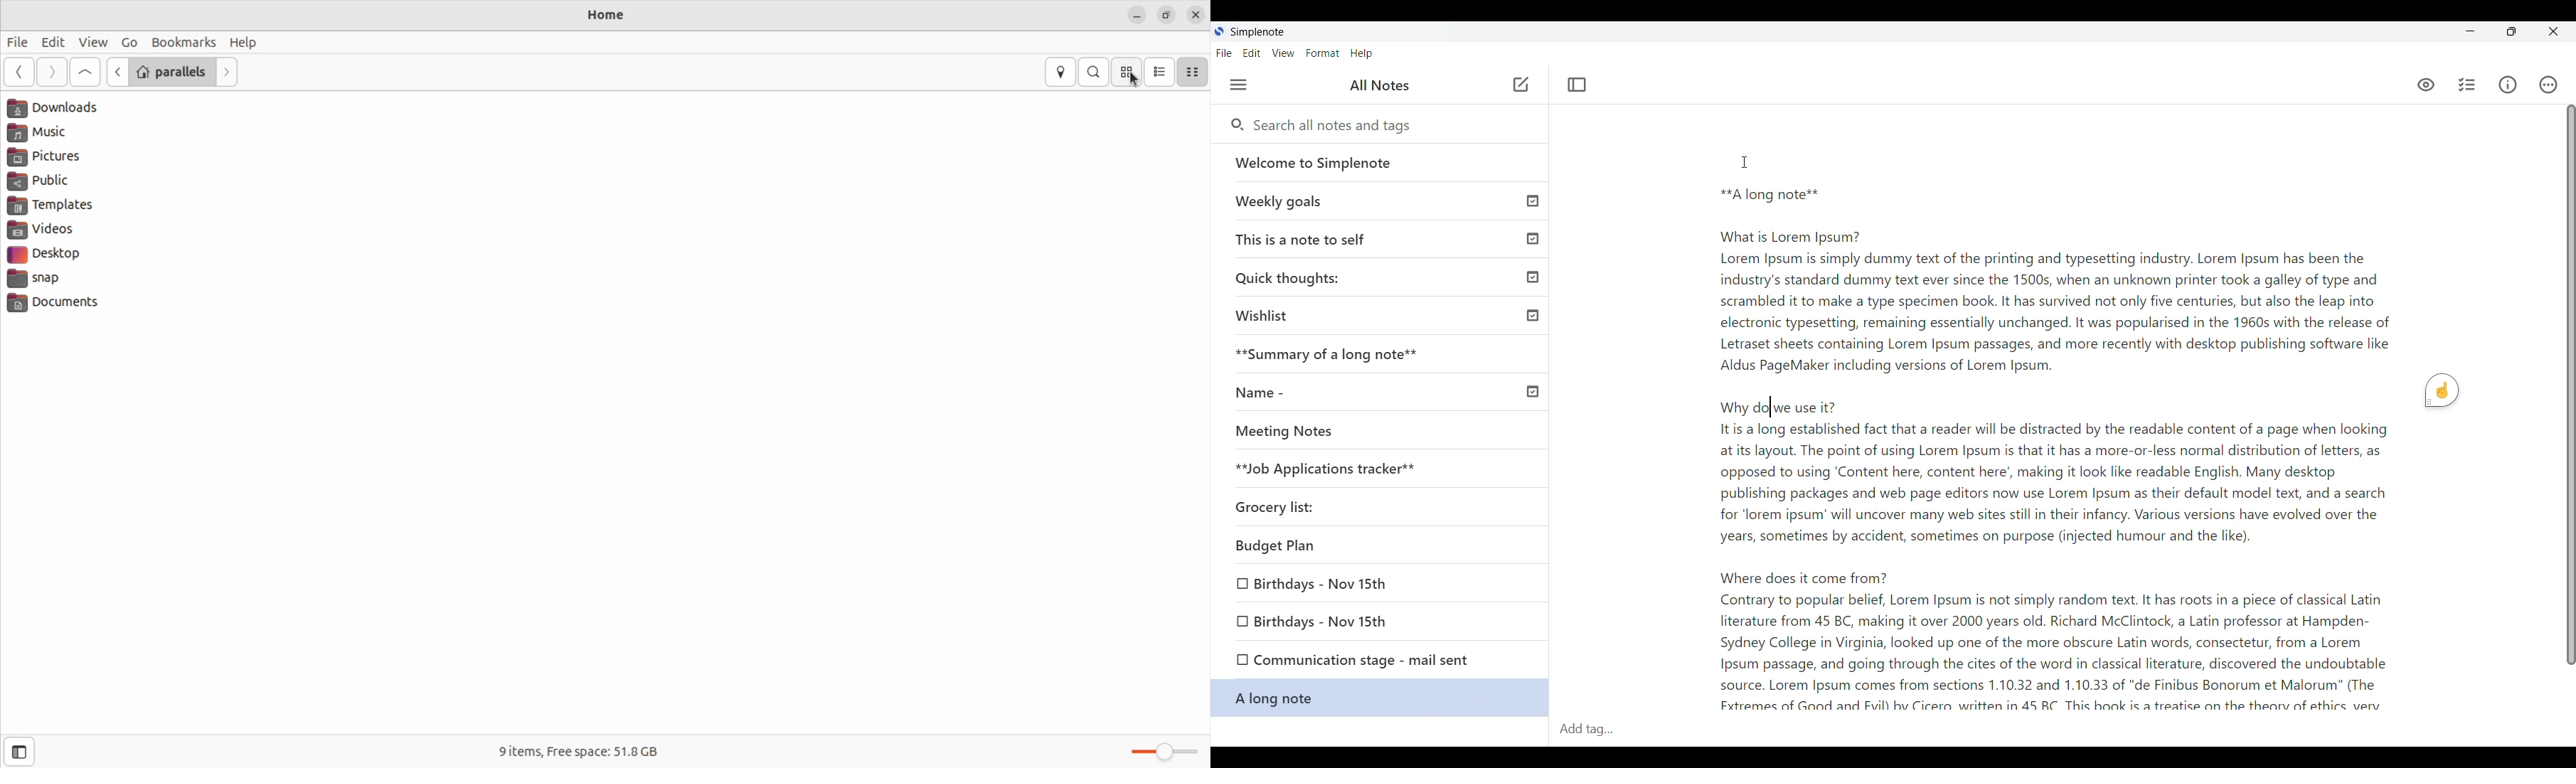 The height and width of the screenshot is (784, 2576). Describe the element at coordinates (1385, 277) in the screenshot. I see `Quick thoughts:` at that location.